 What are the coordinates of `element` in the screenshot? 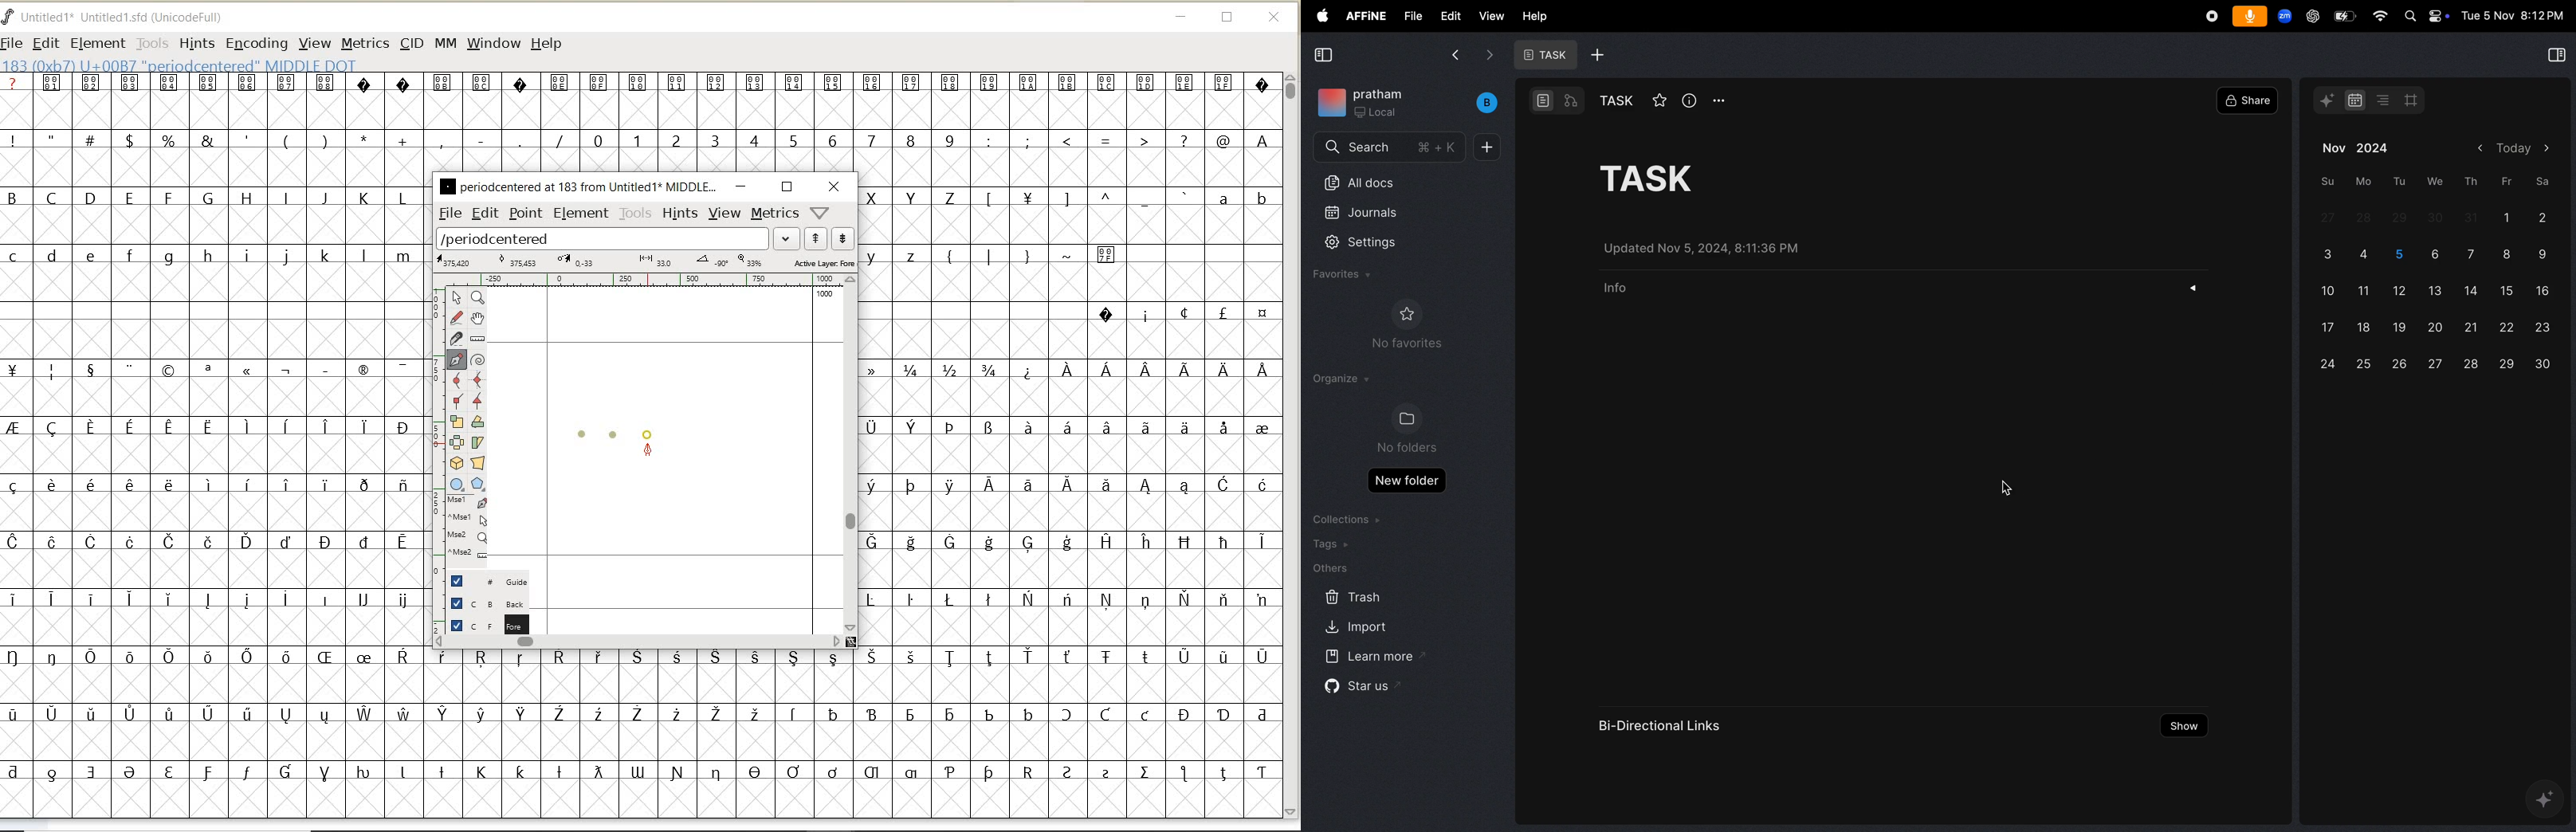 It's located at (579, 213).